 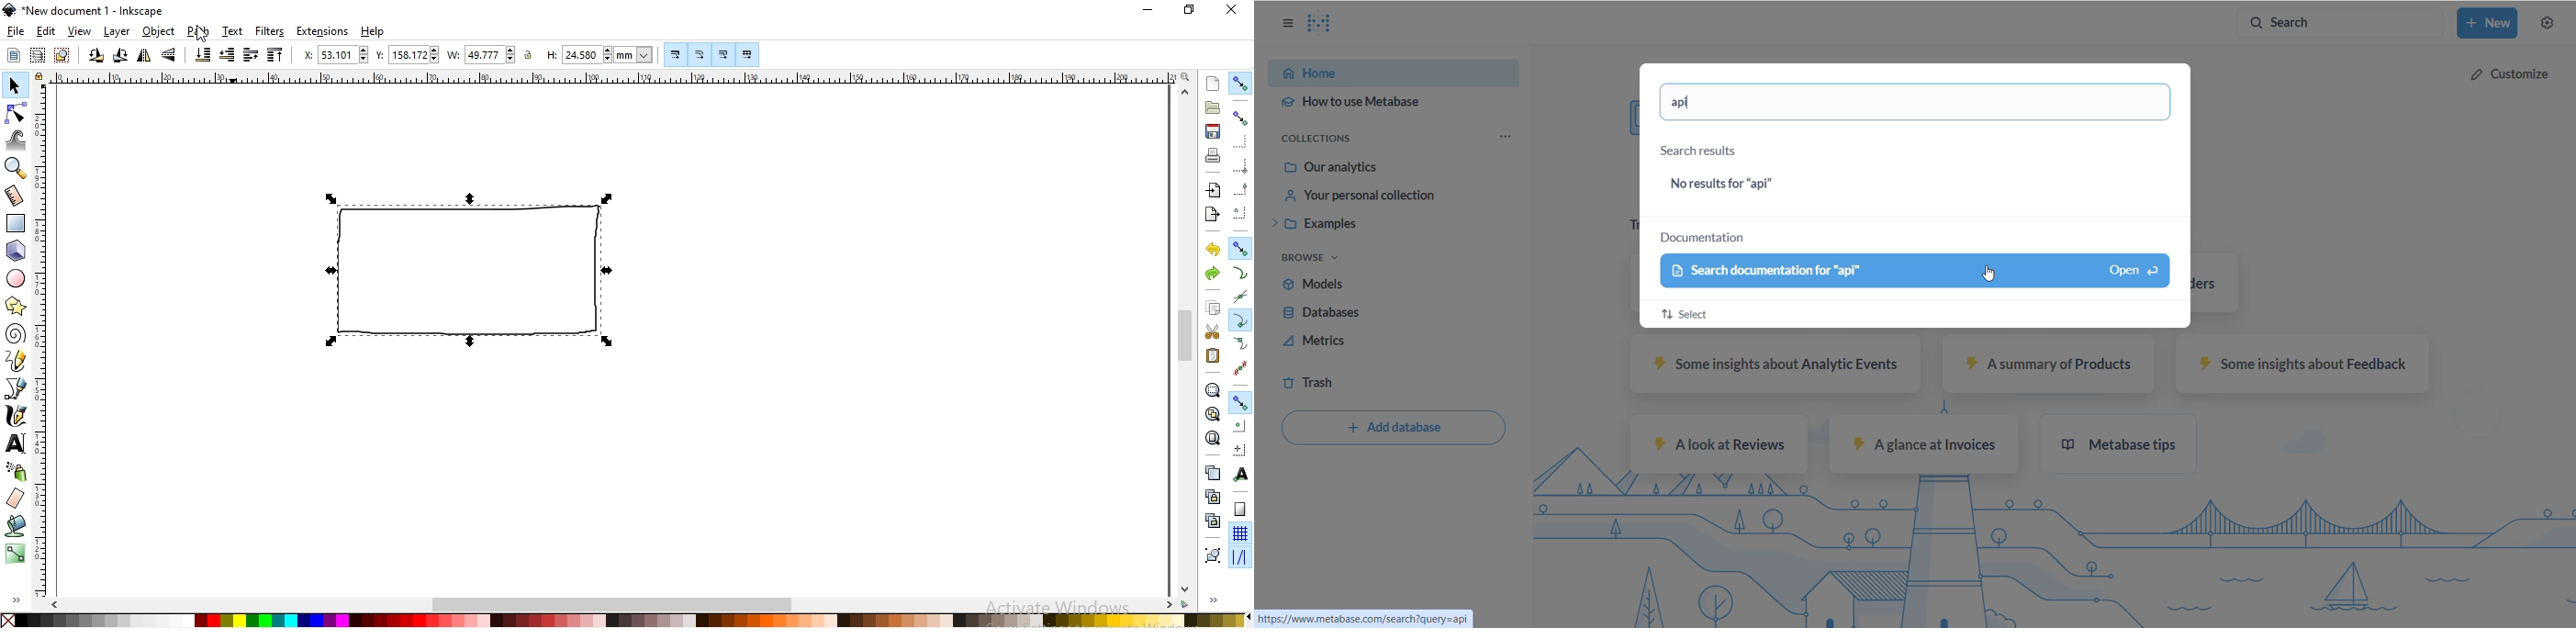 I want to click on select in all visible objects  and layers, so click(x=38, y=57).